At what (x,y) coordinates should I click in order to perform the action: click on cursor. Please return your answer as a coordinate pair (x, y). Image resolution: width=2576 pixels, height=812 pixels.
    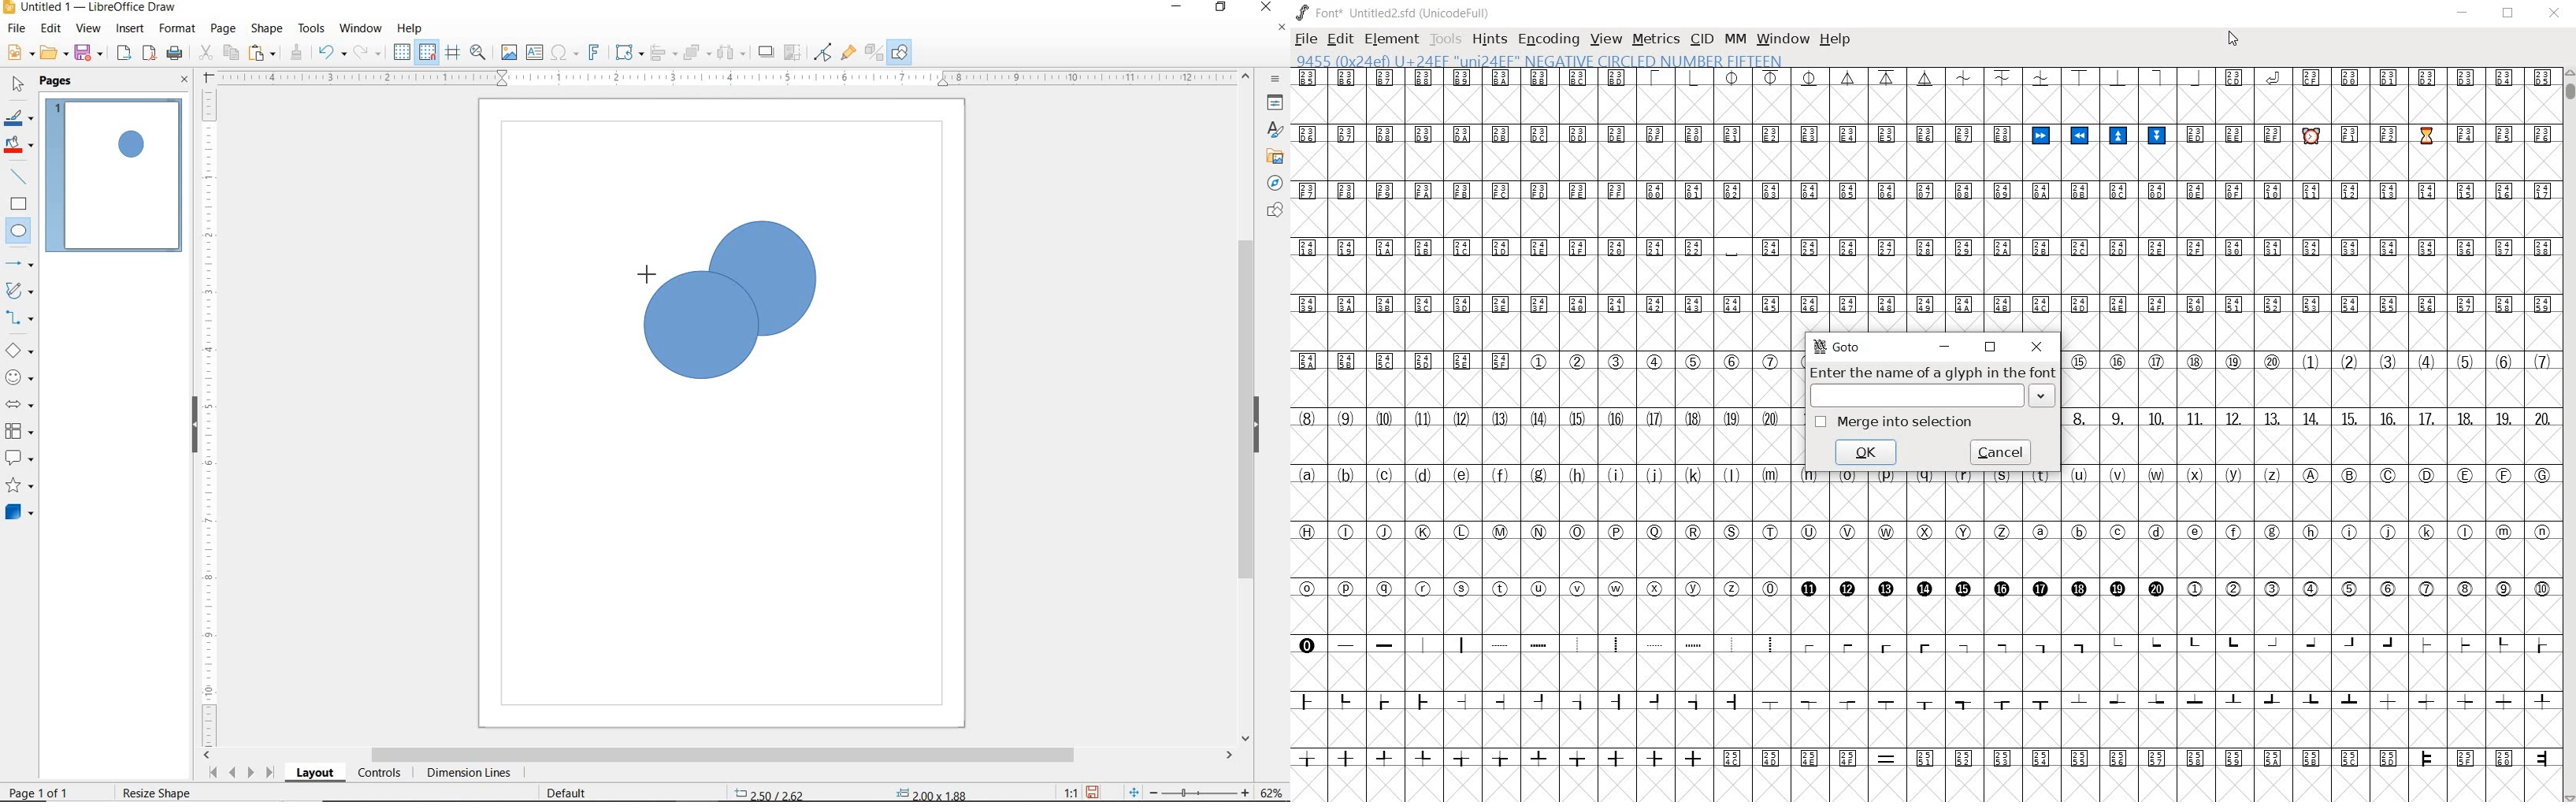
    Looking at the image, I should click on (638, 267).